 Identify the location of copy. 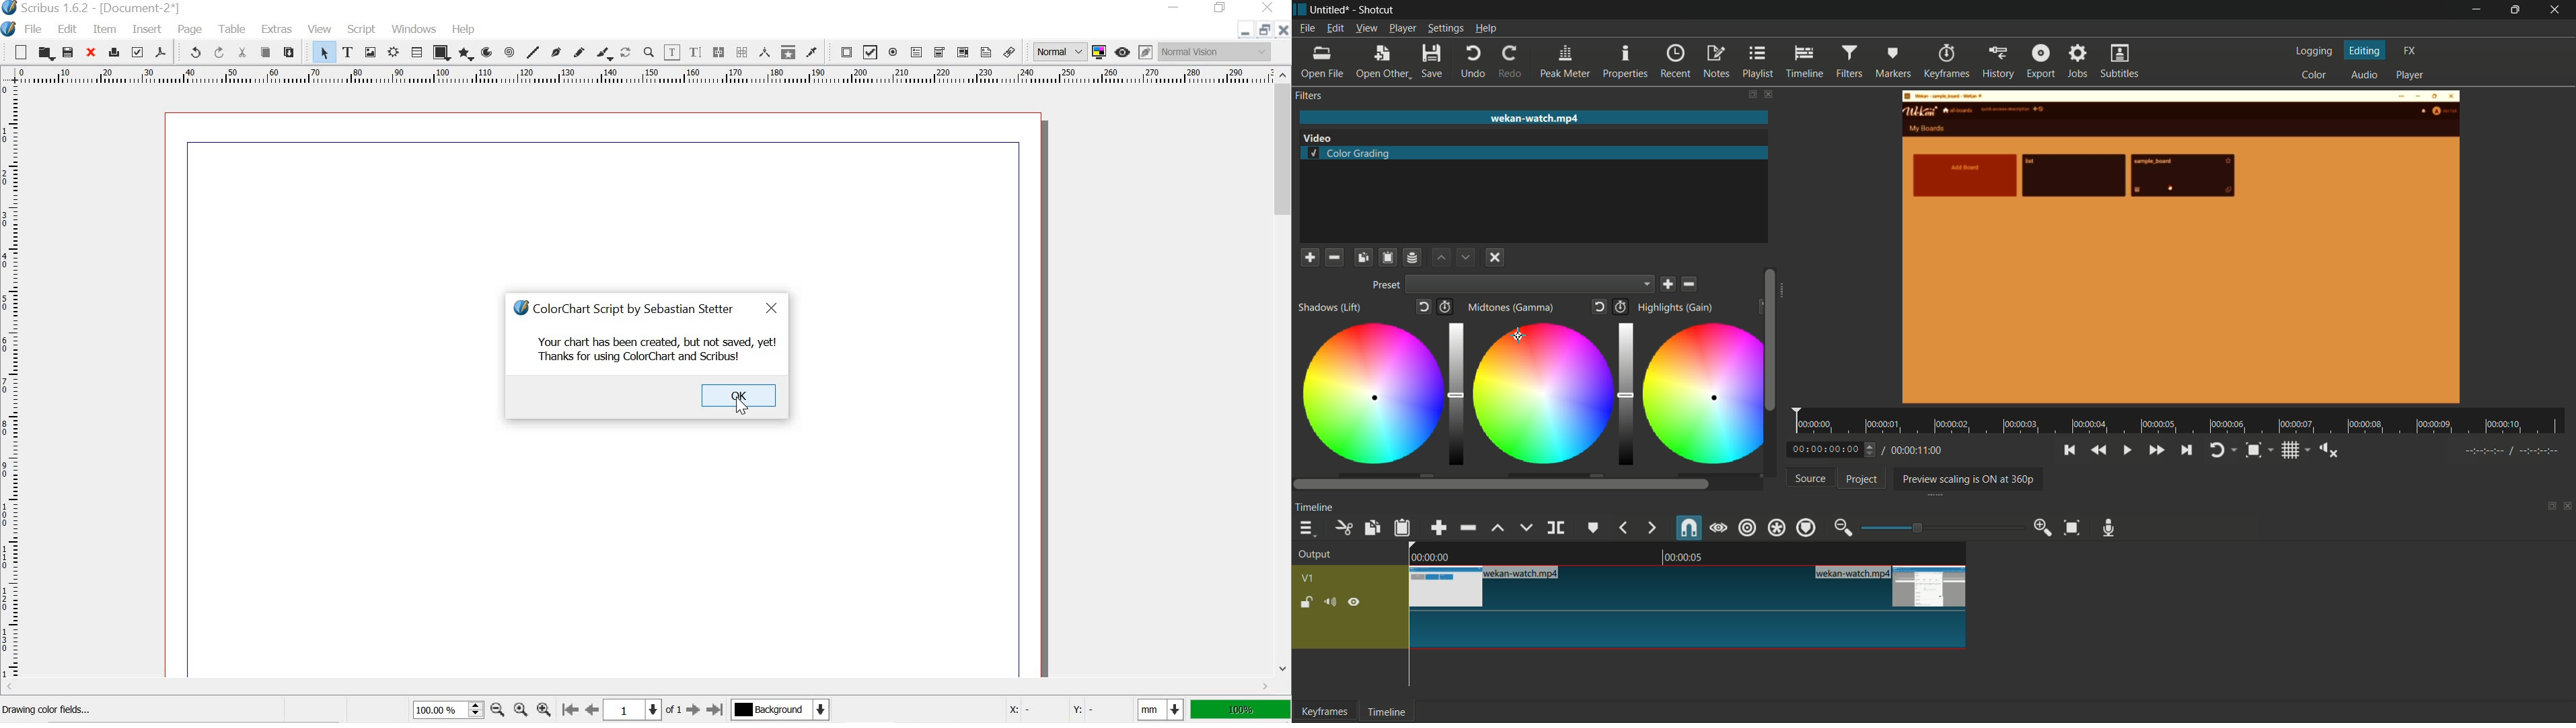
(265, 53).